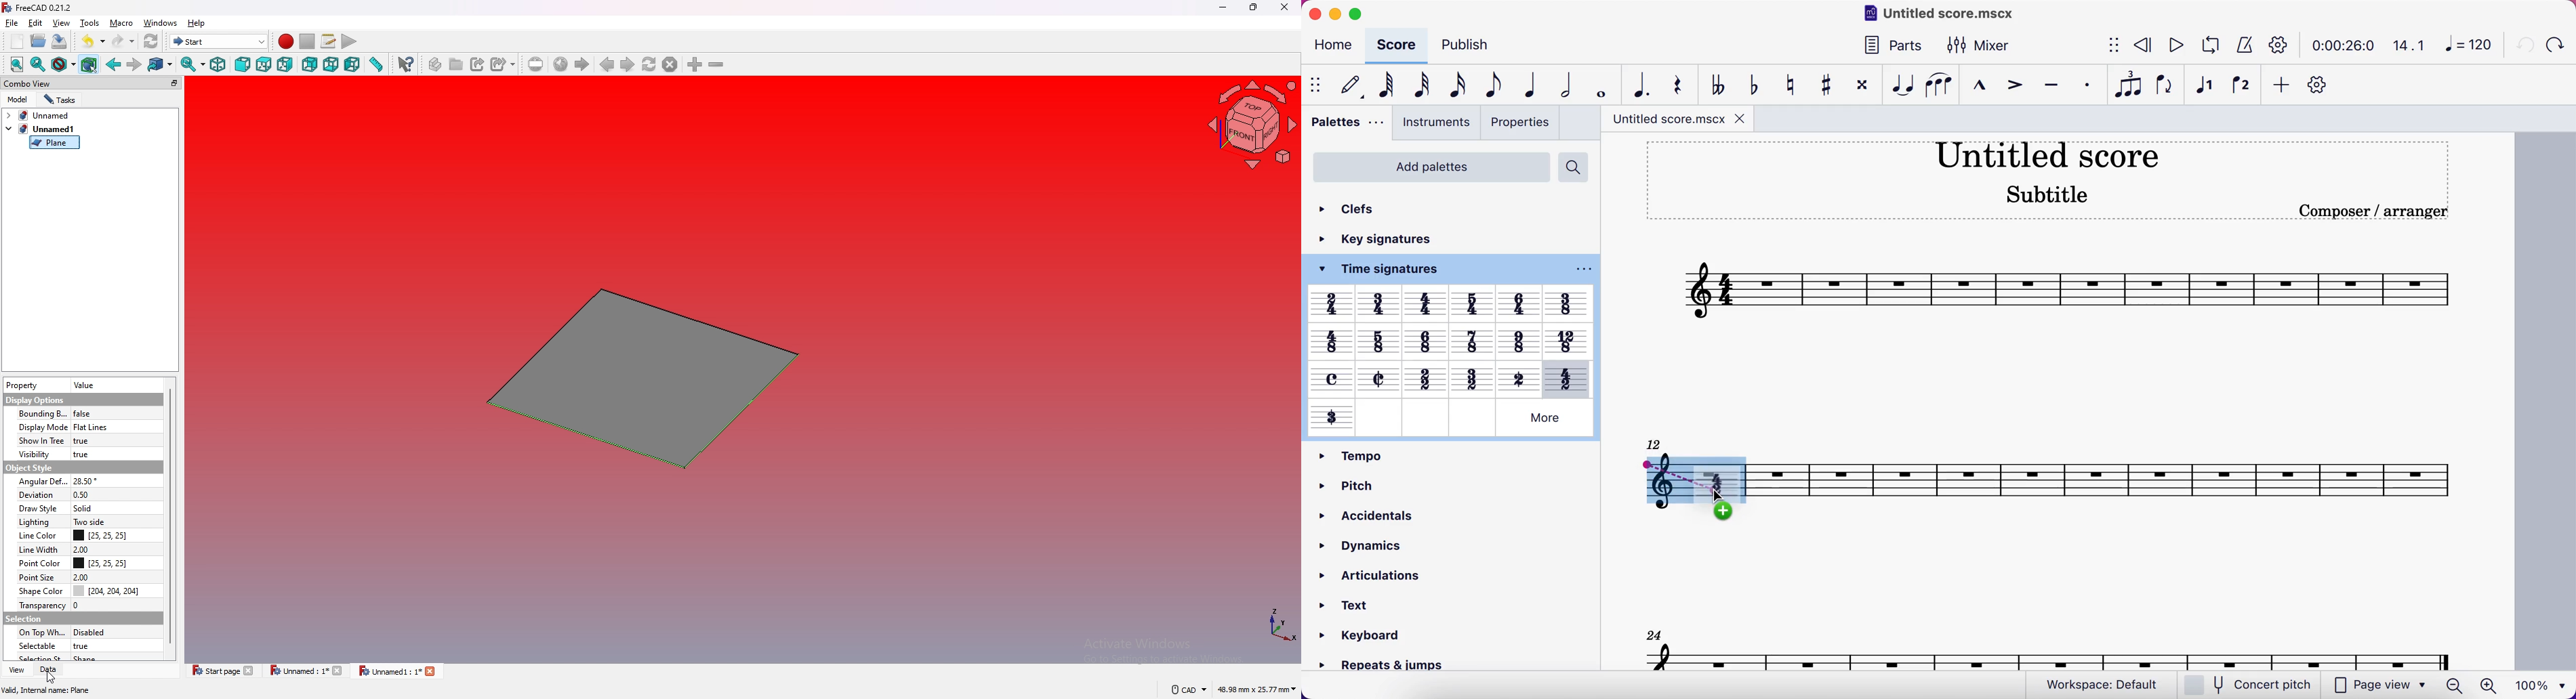 Image resolution: width=2576 pixels, height=700 pixels. I want to click on cad navigation, so click(1188, 689).